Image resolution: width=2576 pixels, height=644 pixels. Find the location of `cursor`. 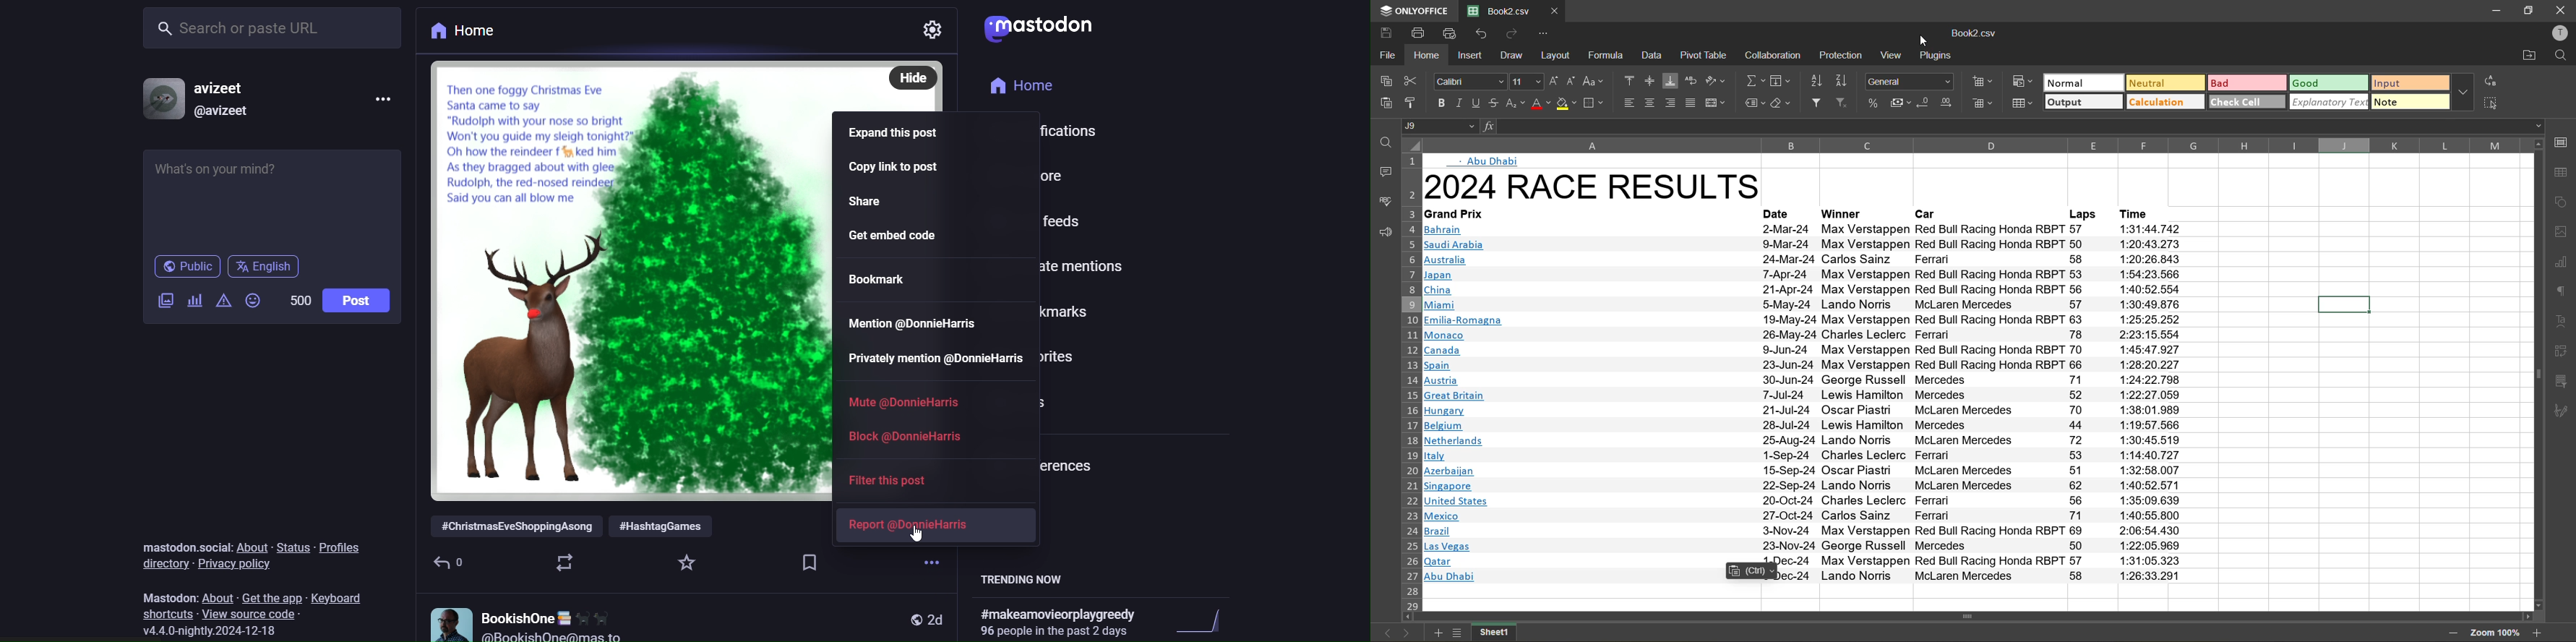

cursor is located at coordinates (909, 540).